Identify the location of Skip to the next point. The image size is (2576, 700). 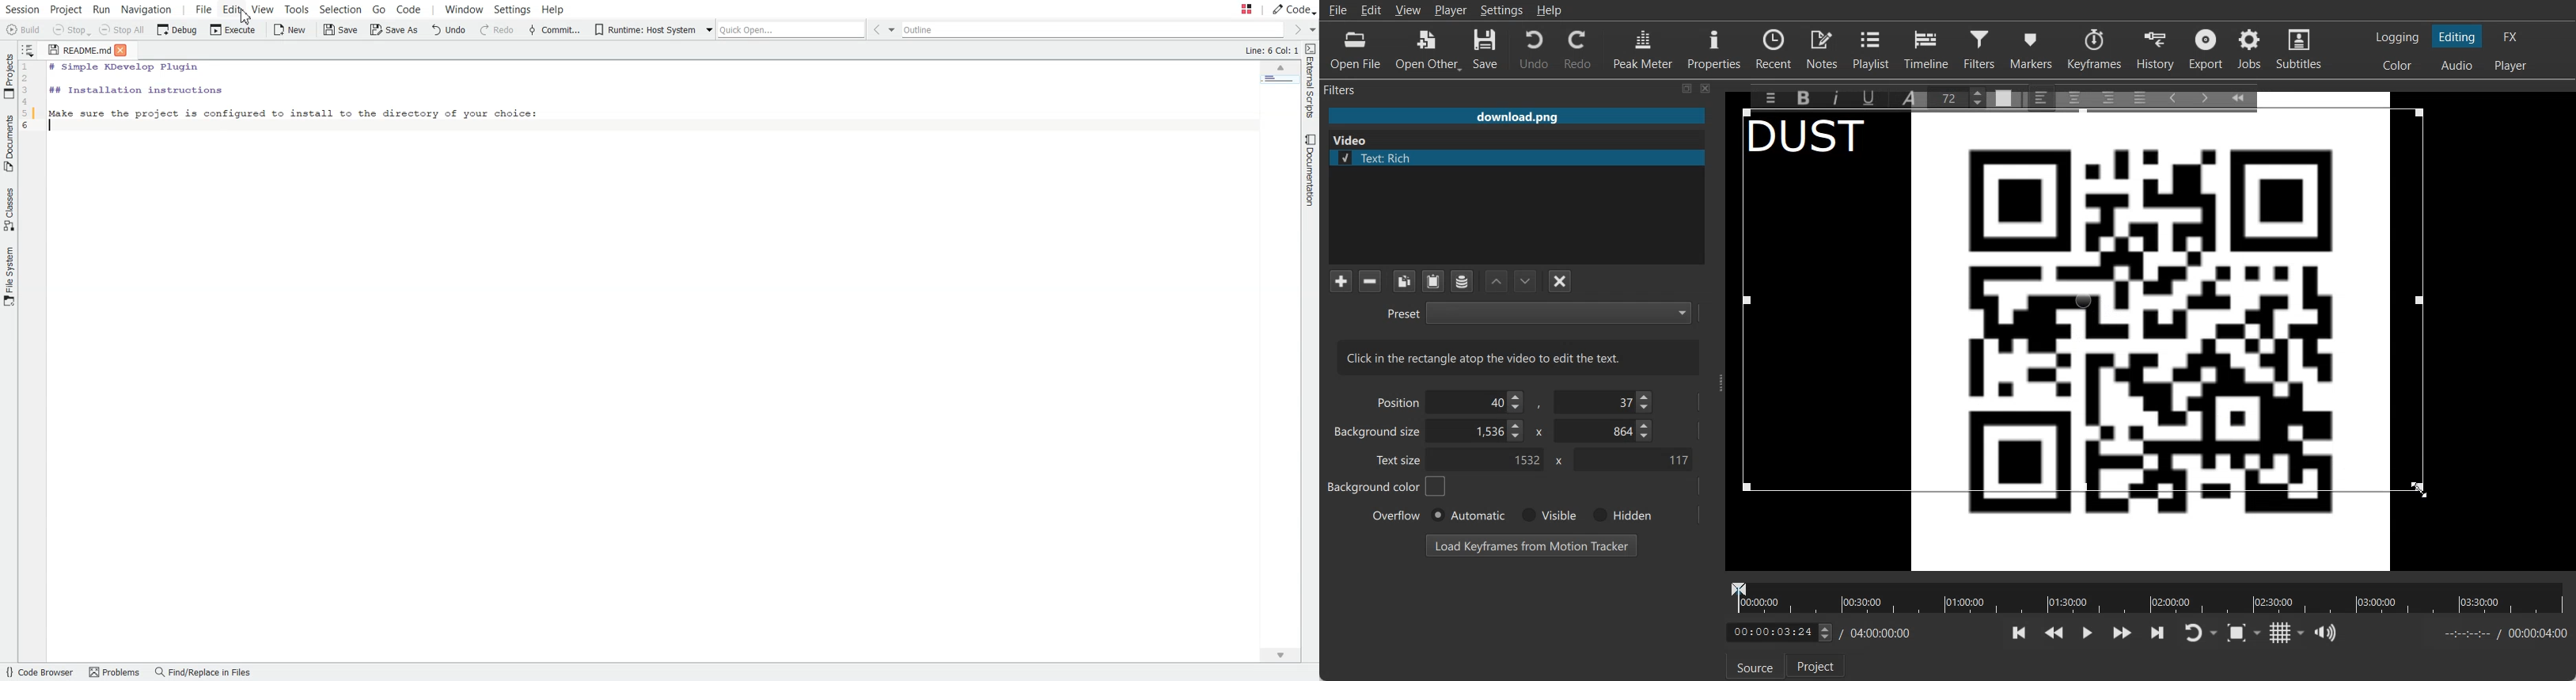
(2157, 632).